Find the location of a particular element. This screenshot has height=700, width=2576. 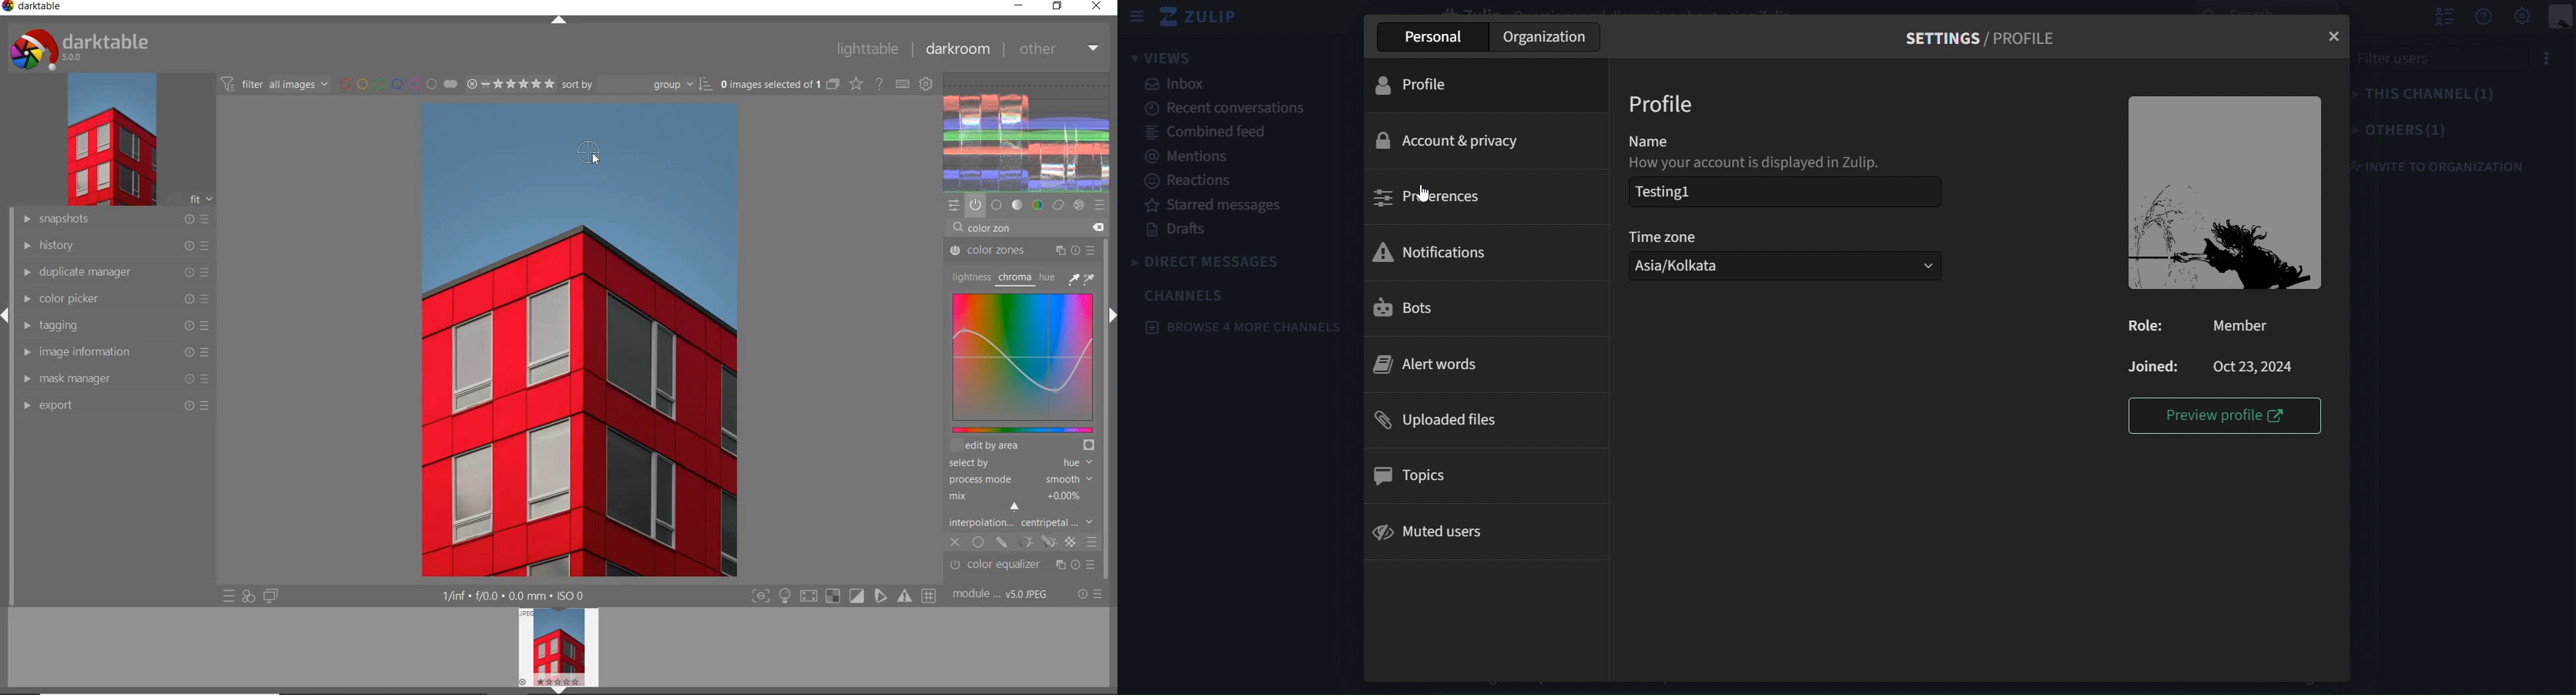

selected image is located at coordinates (576, 341).